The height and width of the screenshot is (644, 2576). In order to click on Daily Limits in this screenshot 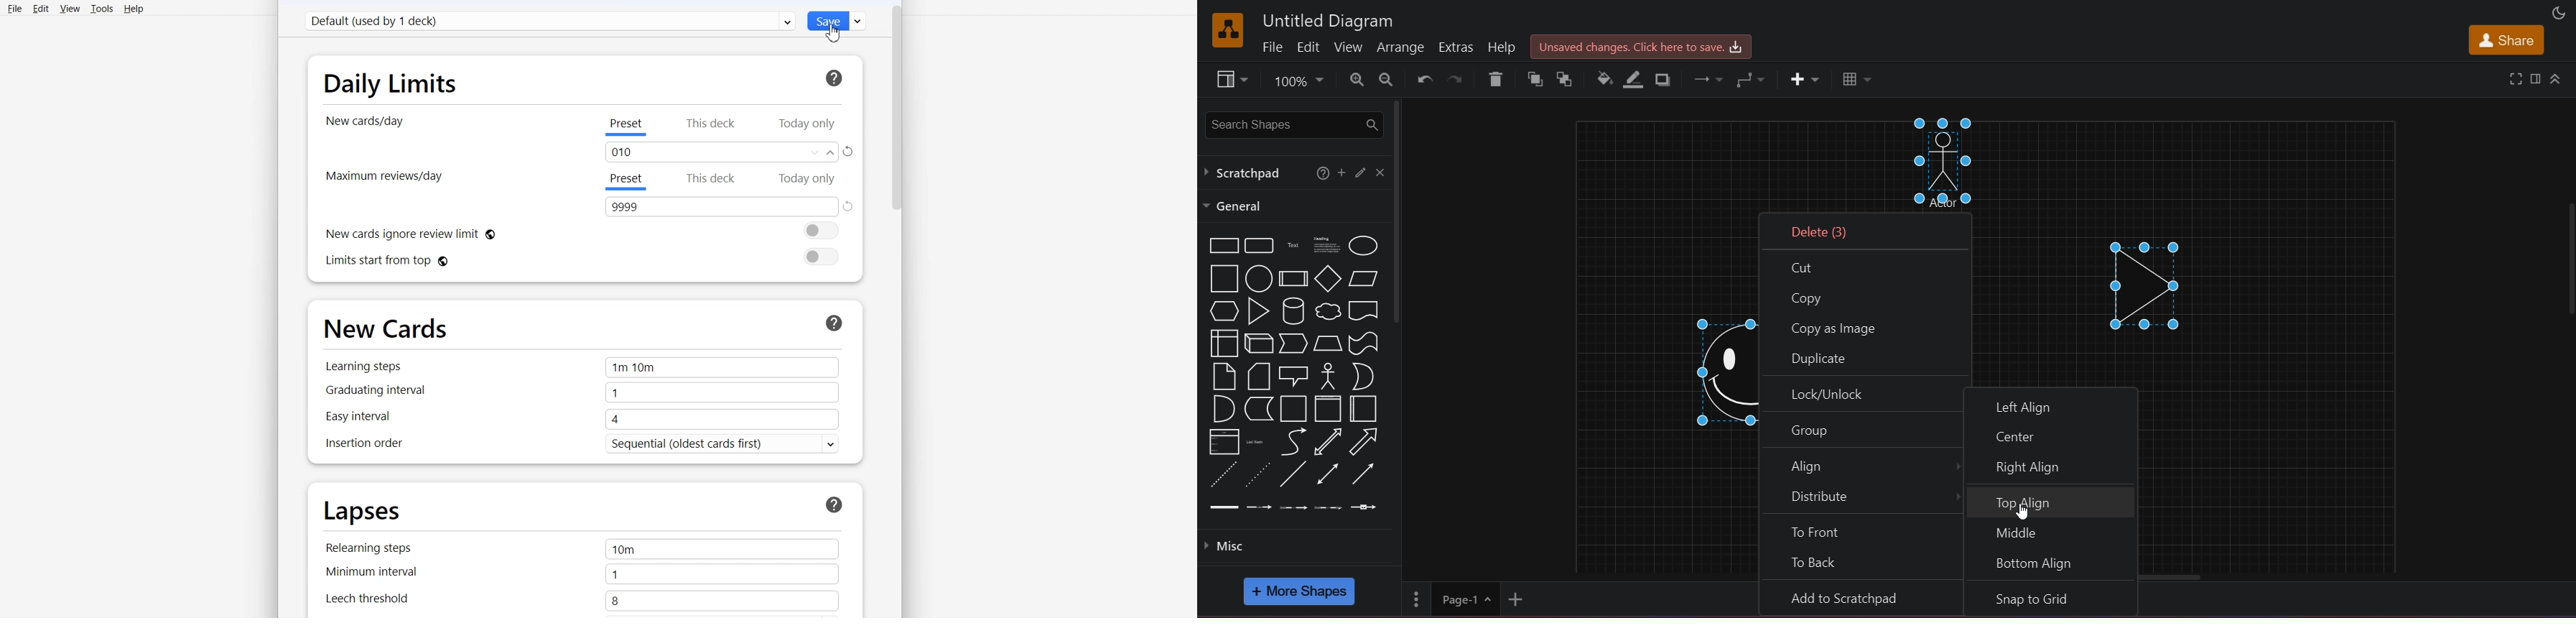, I will do `click(390, 81)`.